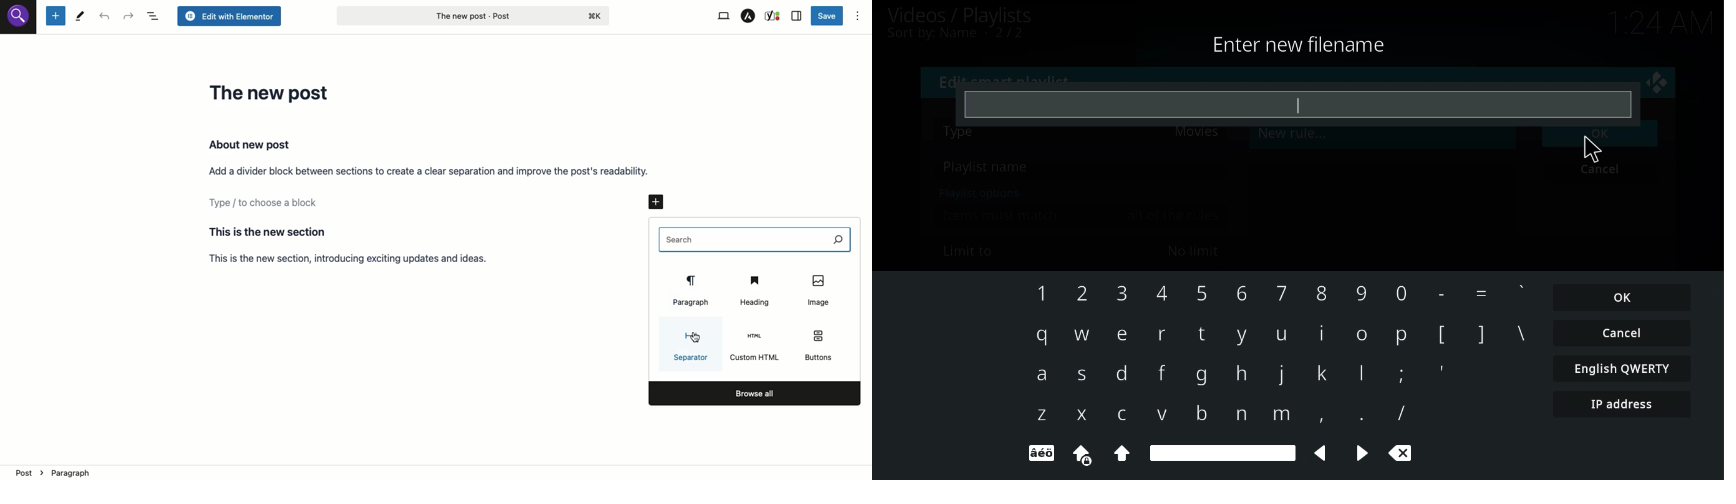 The image size is (1736, 504). What do you see at coordinates (696, 338) in the screenshot?
I see `cursor` at bounding box center [696, 338].